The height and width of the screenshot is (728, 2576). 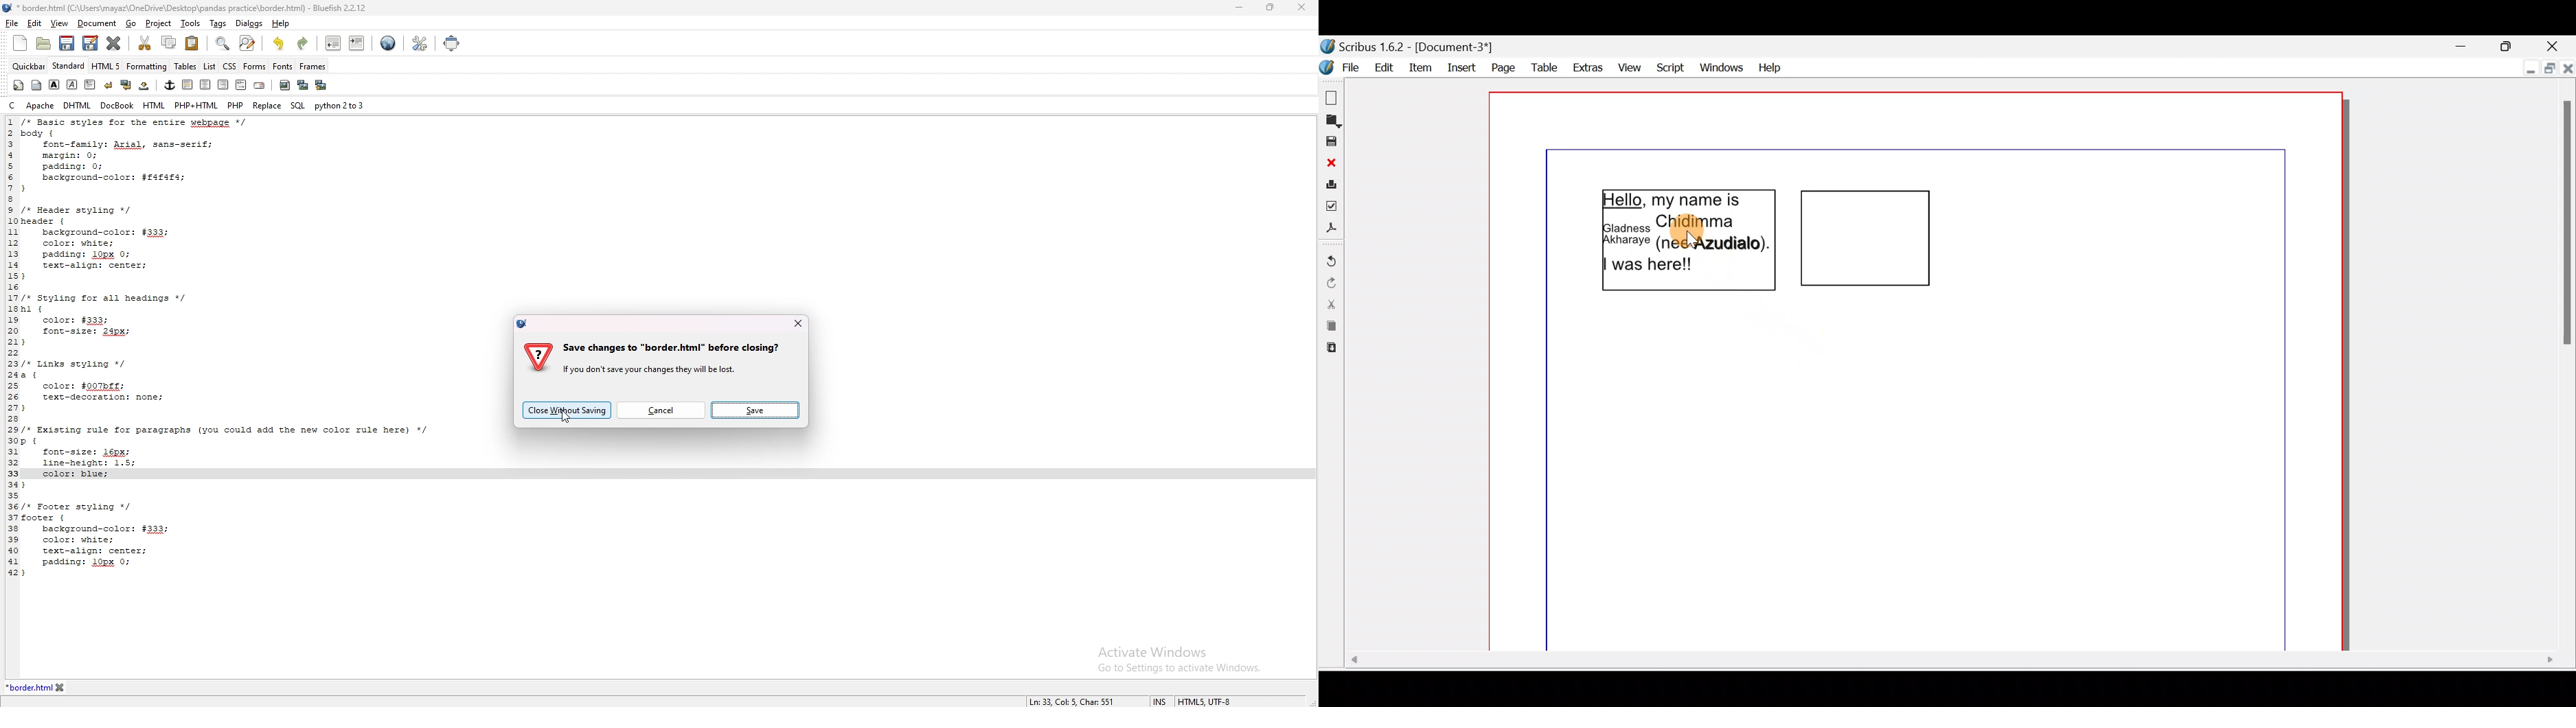 What do you see at coordinates (19, 85) in the screenshot?
I see `quickstart` at bounding box center [19, 85].